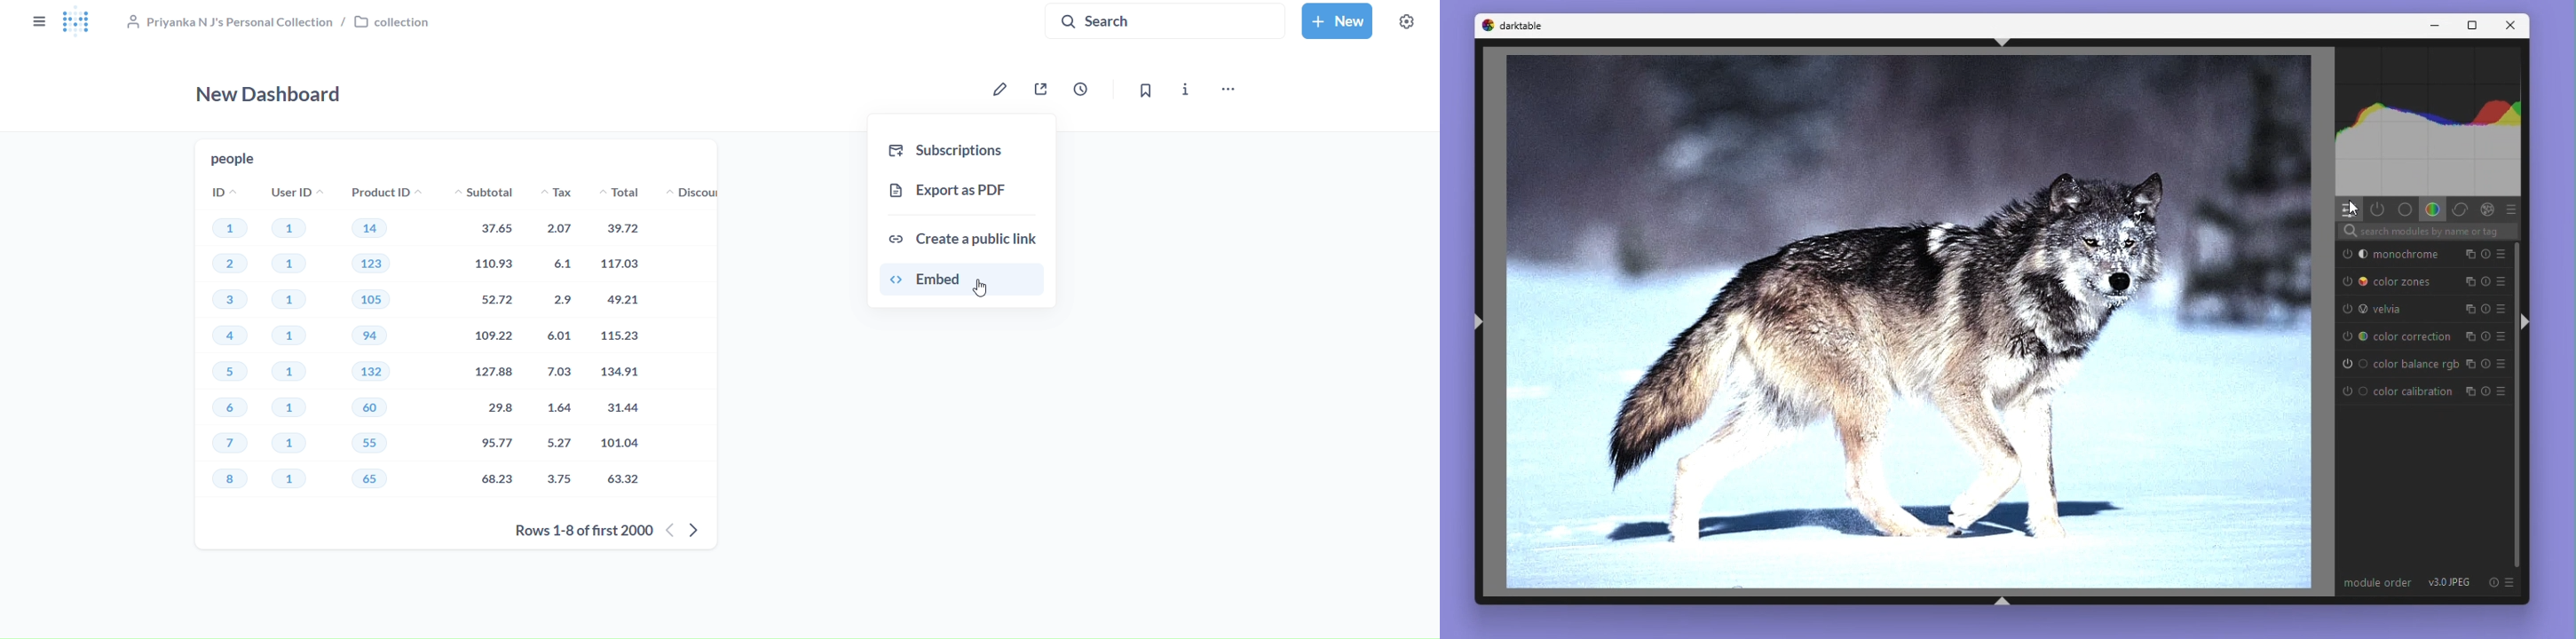 The image size is (2576, 644). I want to click on presets, so click(2504, 364).